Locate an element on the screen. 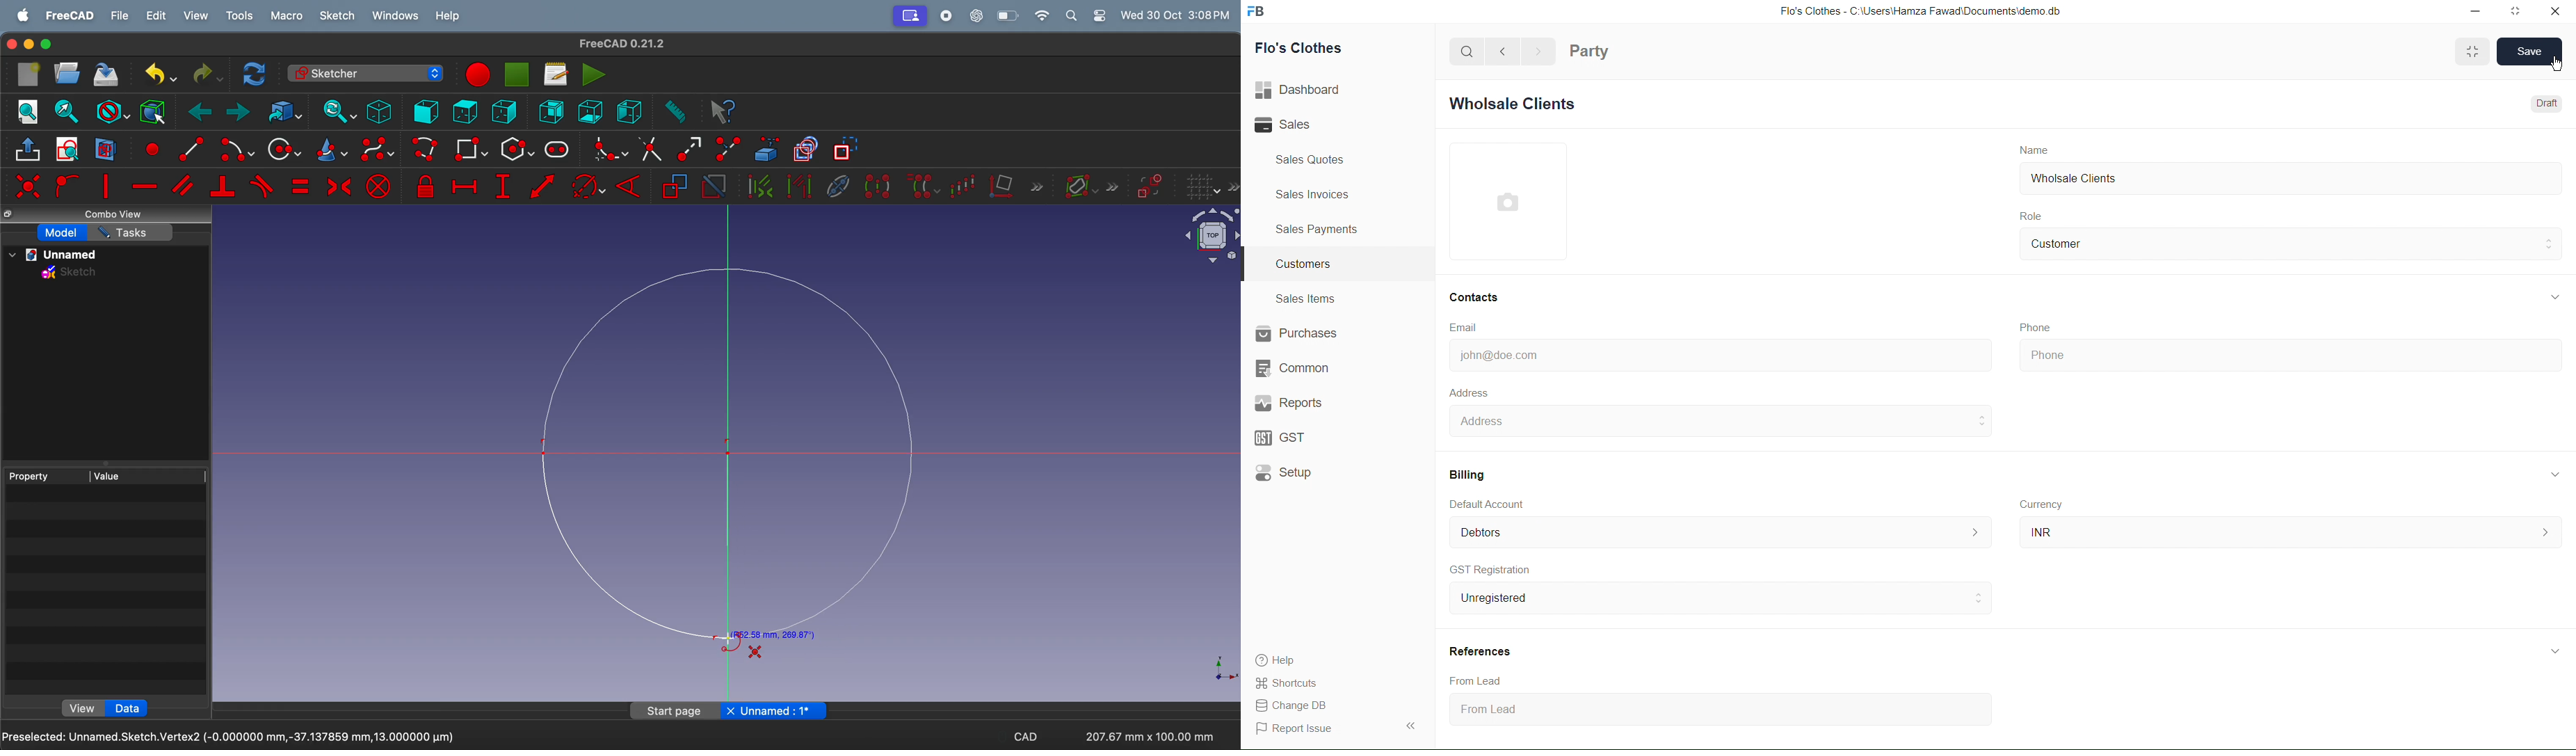  Customer is located at coordinates (2066, 243).